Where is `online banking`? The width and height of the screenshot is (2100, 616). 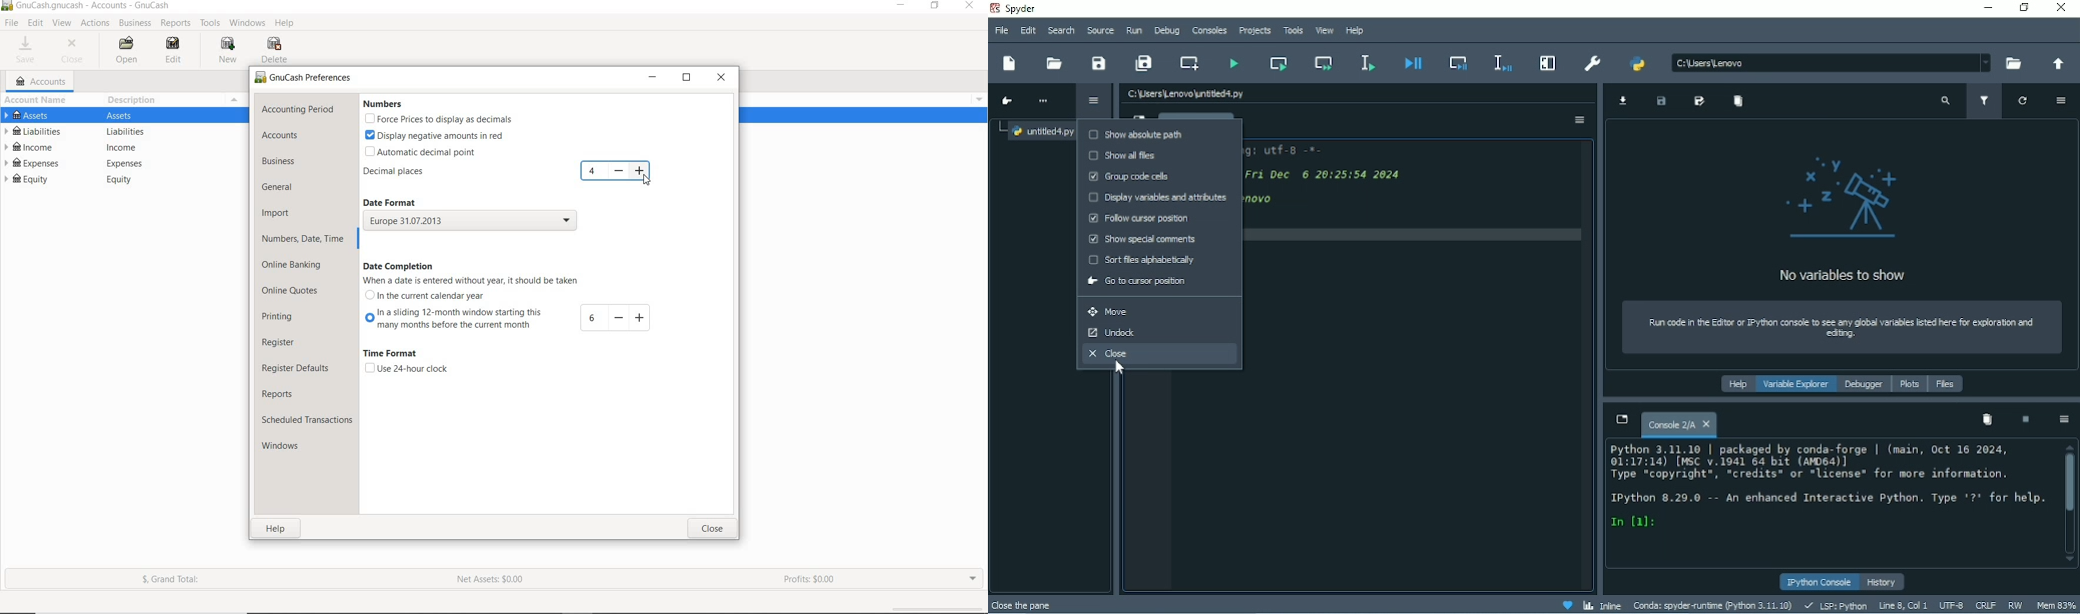 online banking is located at coordinates (298, 266).